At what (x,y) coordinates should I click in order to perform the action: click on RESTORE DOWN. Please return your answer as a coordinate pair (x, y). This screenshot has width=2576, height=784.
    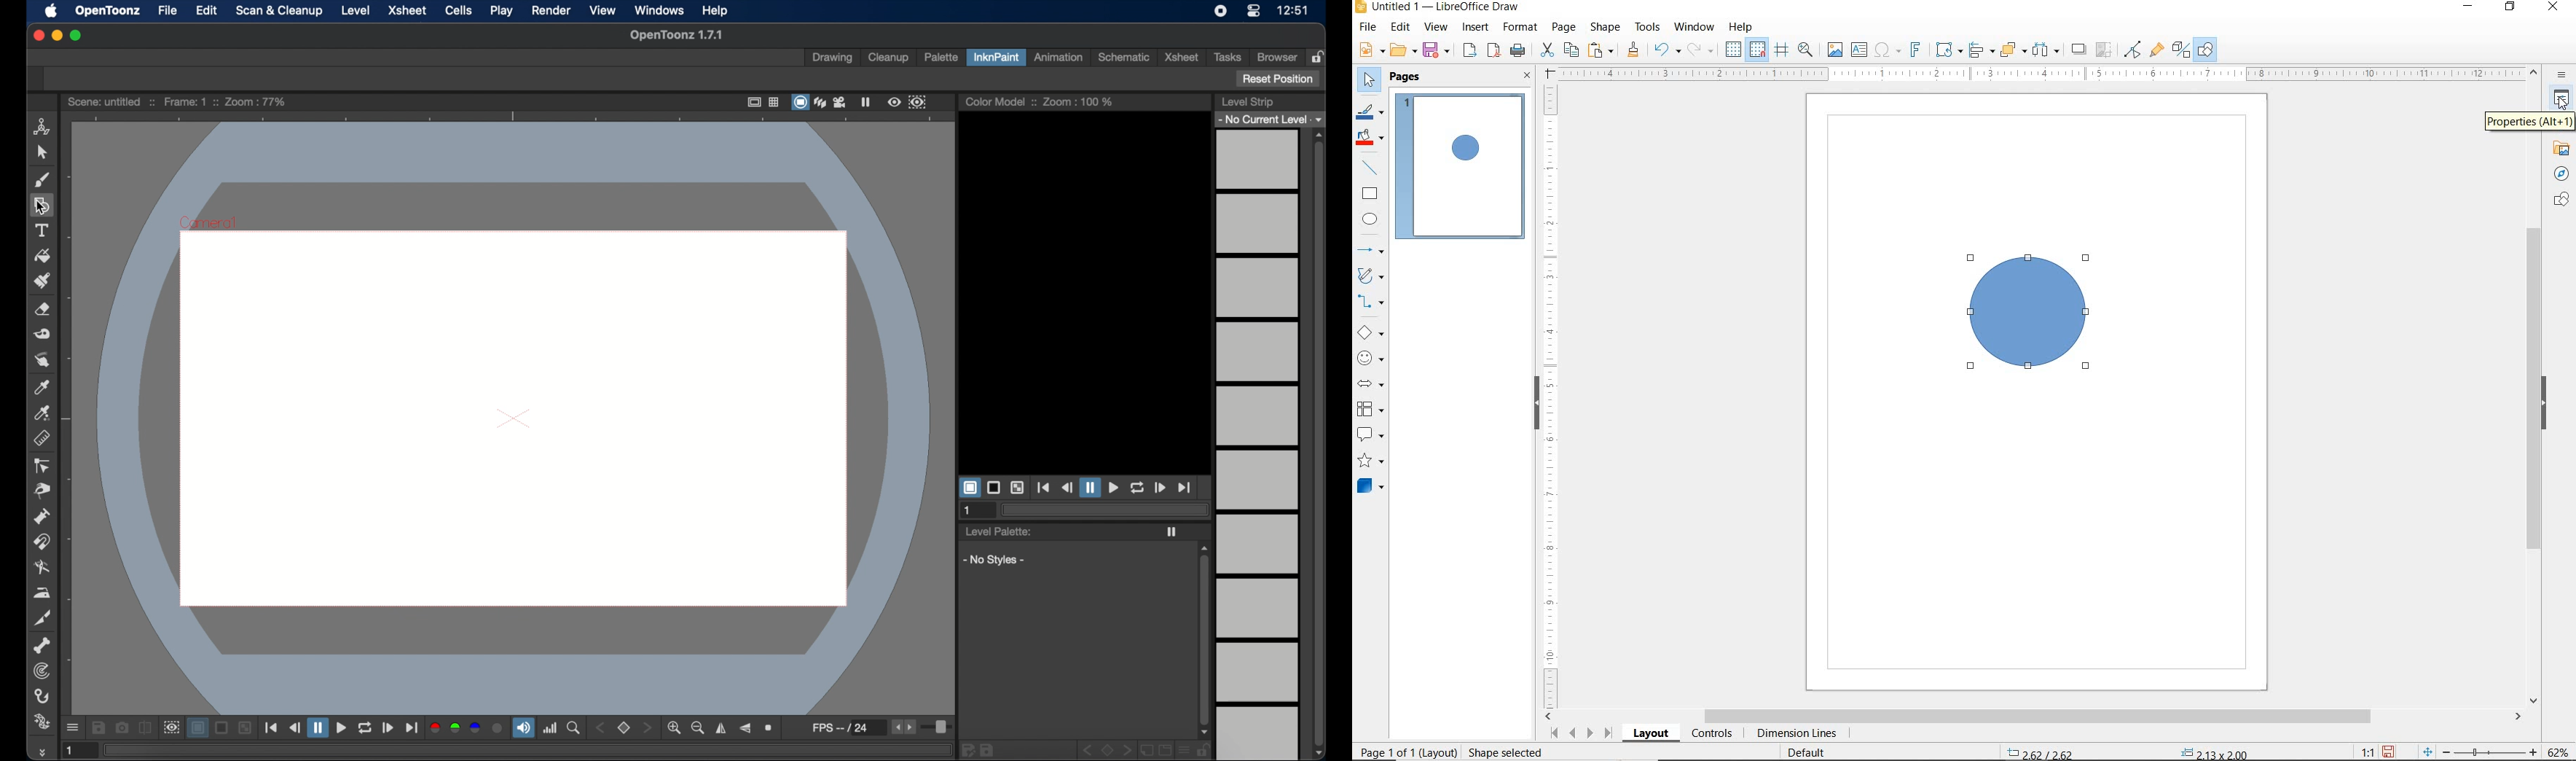
    Looking at the image, I should click on (2509, 8).